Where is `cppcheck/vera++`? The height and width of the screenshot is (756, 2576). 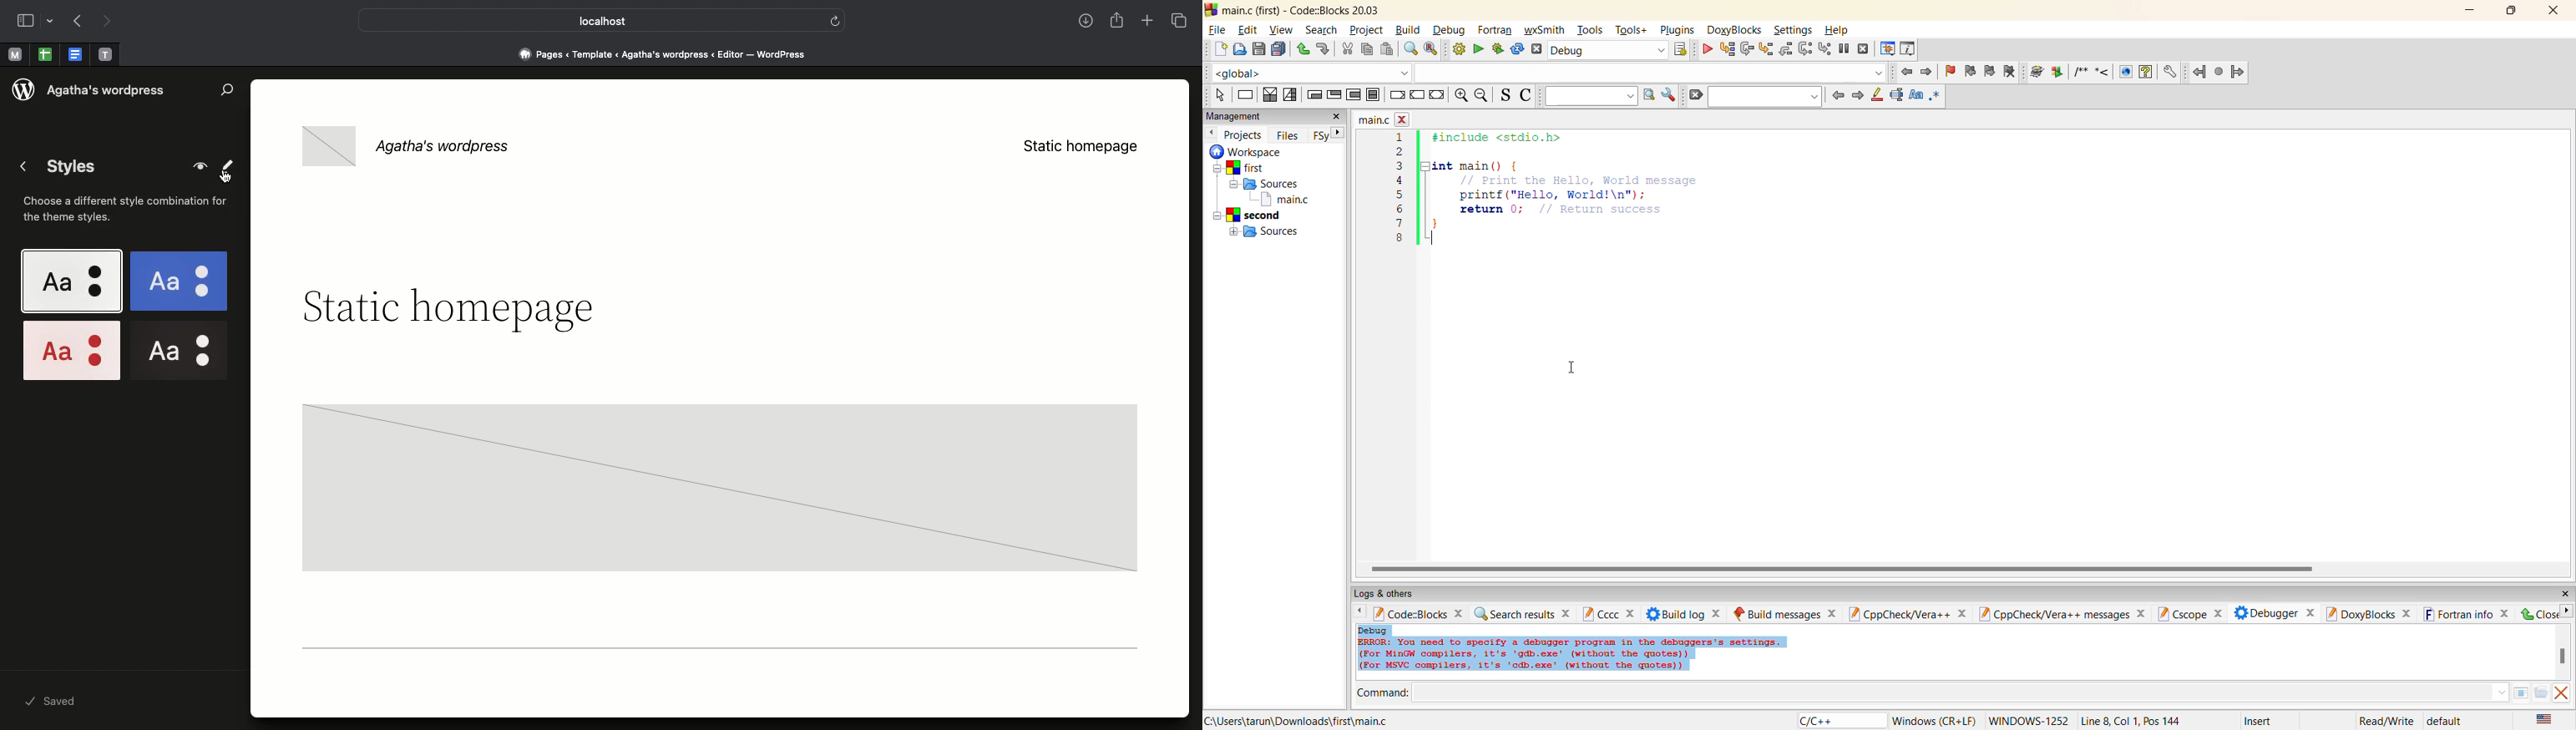 cppcheck/vera++ is located at coordinates (1909, 614).